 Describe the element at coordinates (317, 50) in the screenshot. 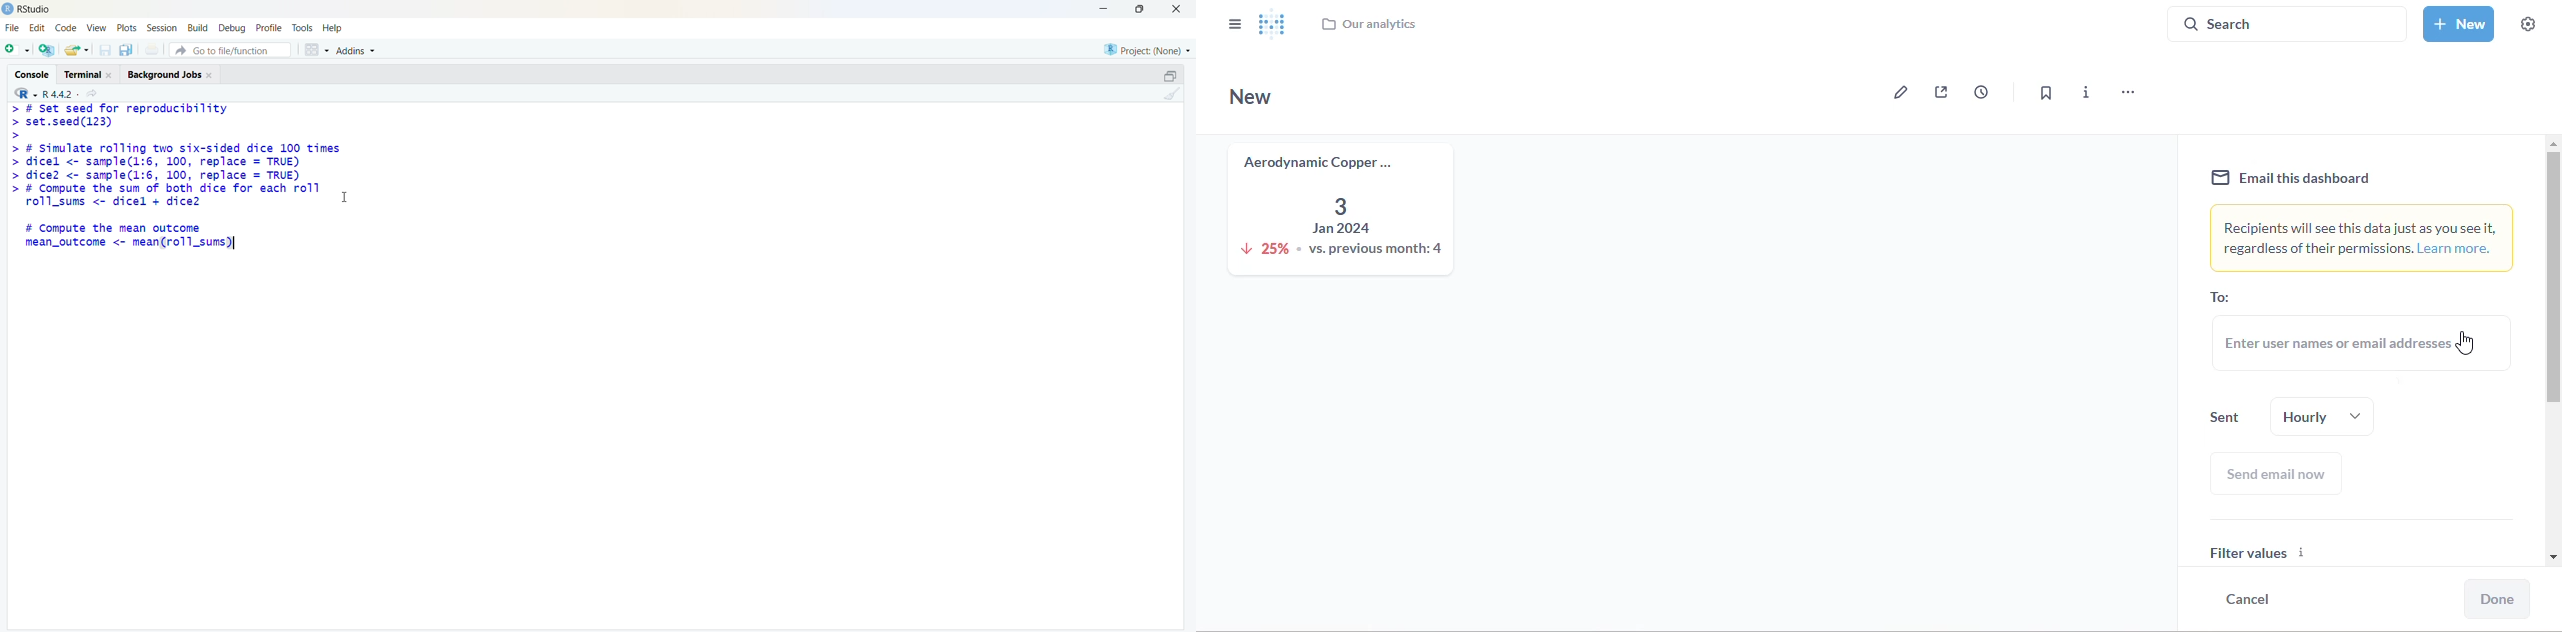

I see `grid` at that location.